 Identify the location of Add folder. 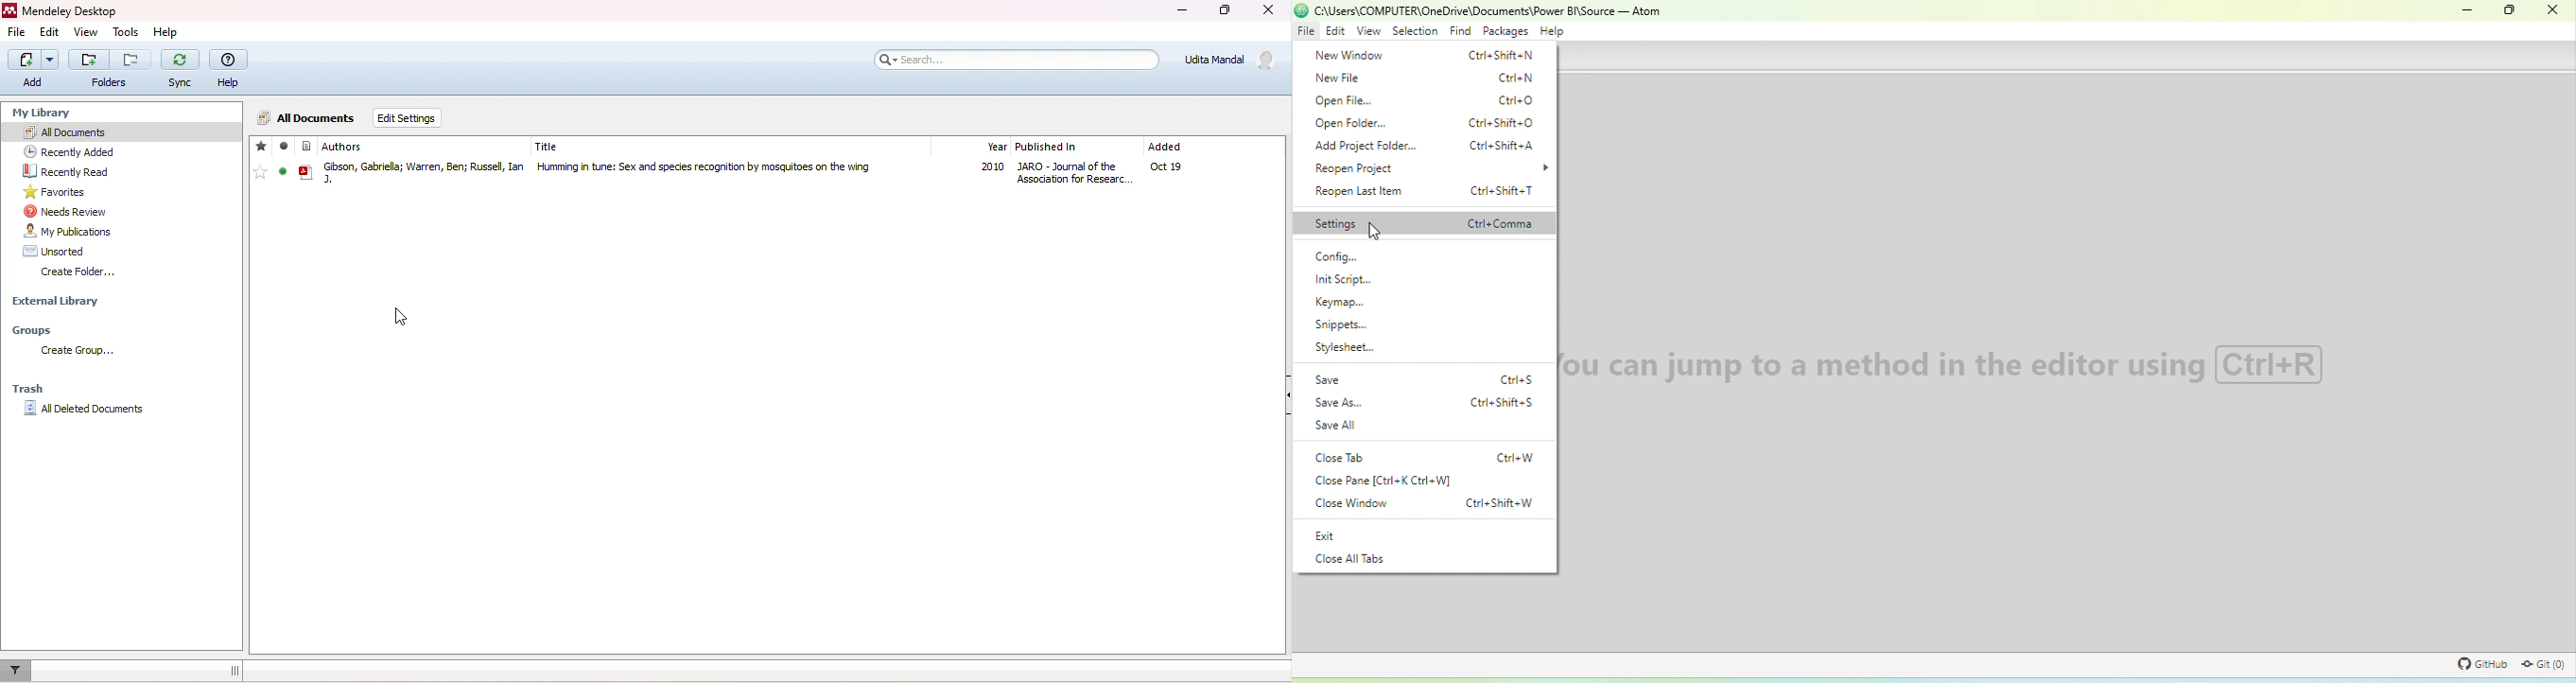
(89, 60).